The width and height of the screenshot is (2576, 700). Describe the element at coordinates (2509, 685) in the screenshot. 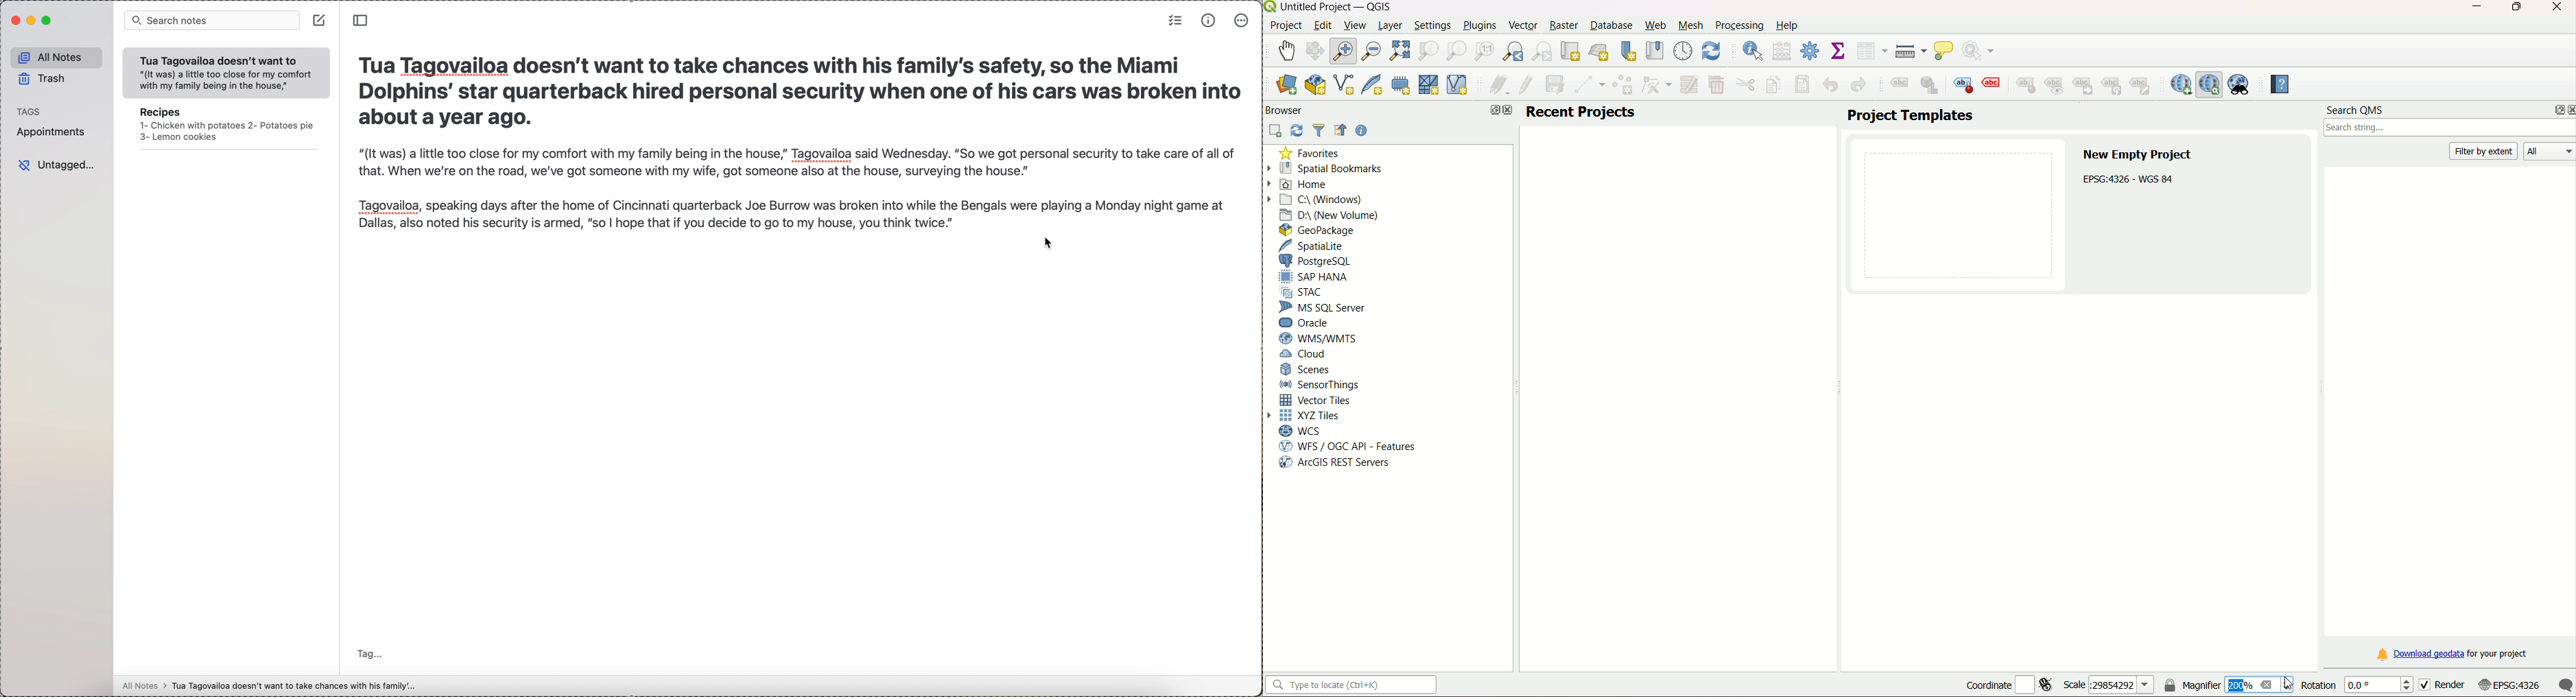

I see `EPSG` at that location.